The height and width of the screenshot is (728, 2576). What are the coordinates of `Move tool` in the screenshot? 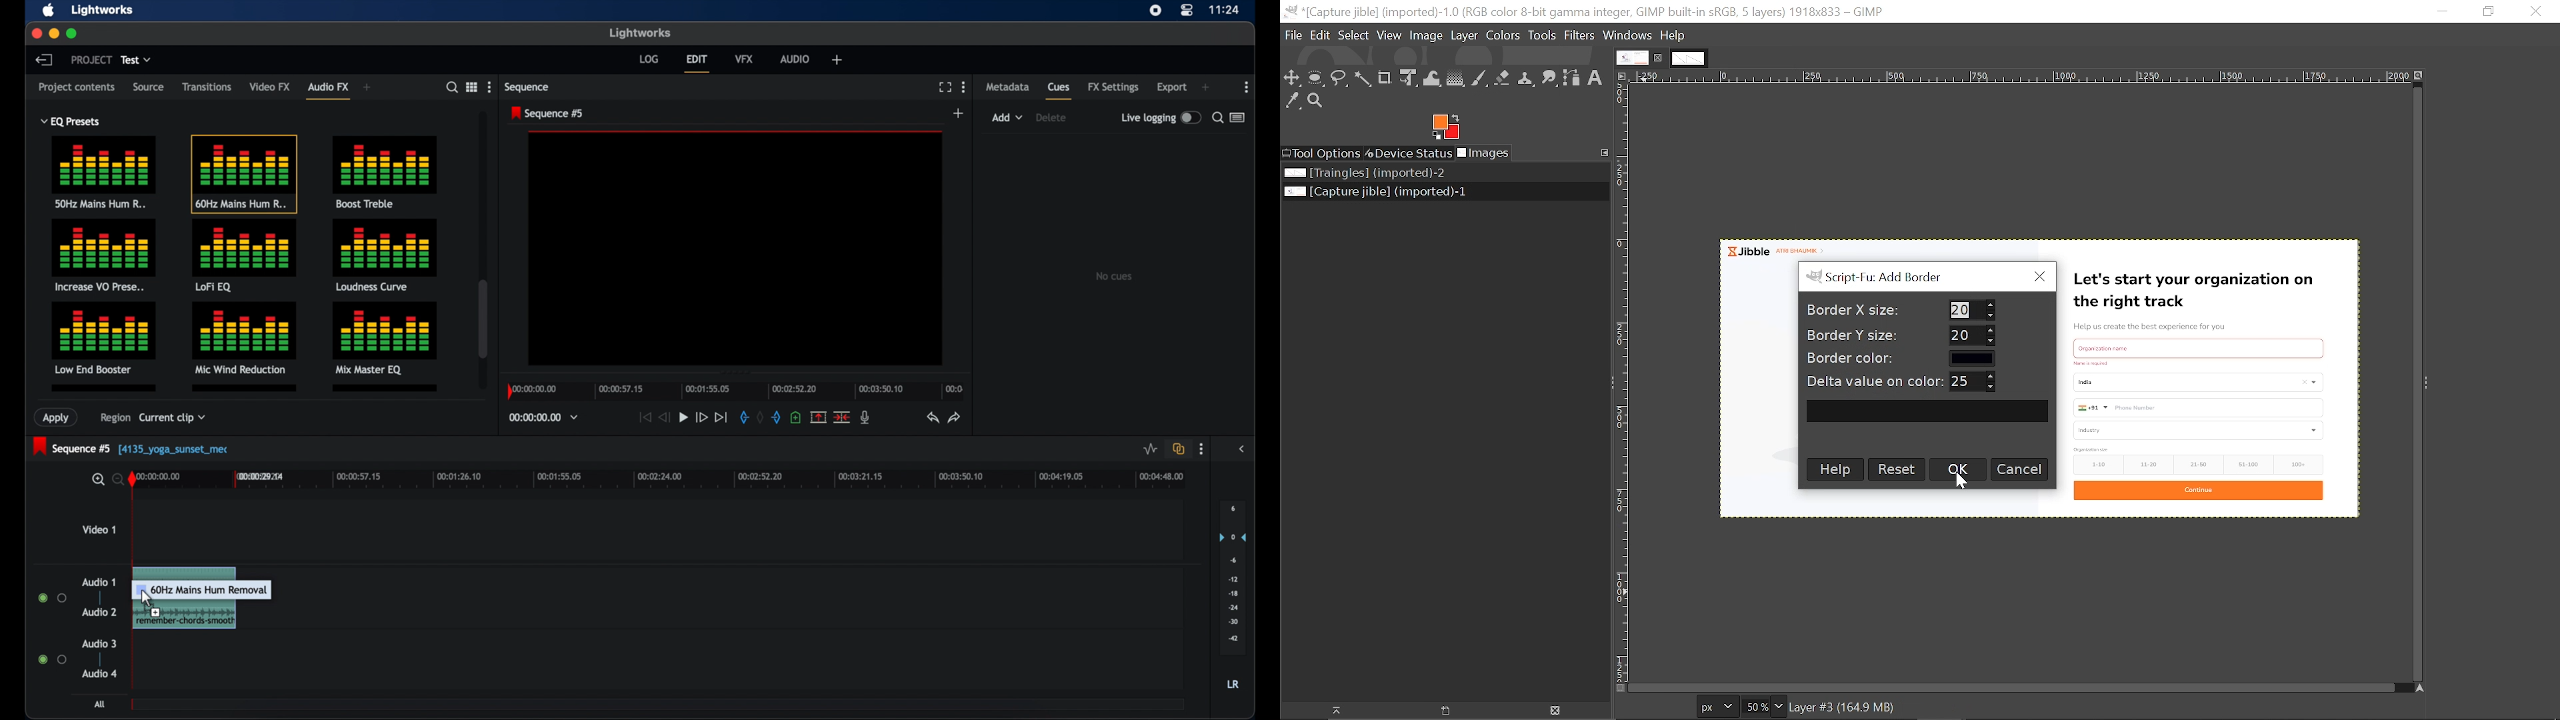 It's located at (1293, 78).